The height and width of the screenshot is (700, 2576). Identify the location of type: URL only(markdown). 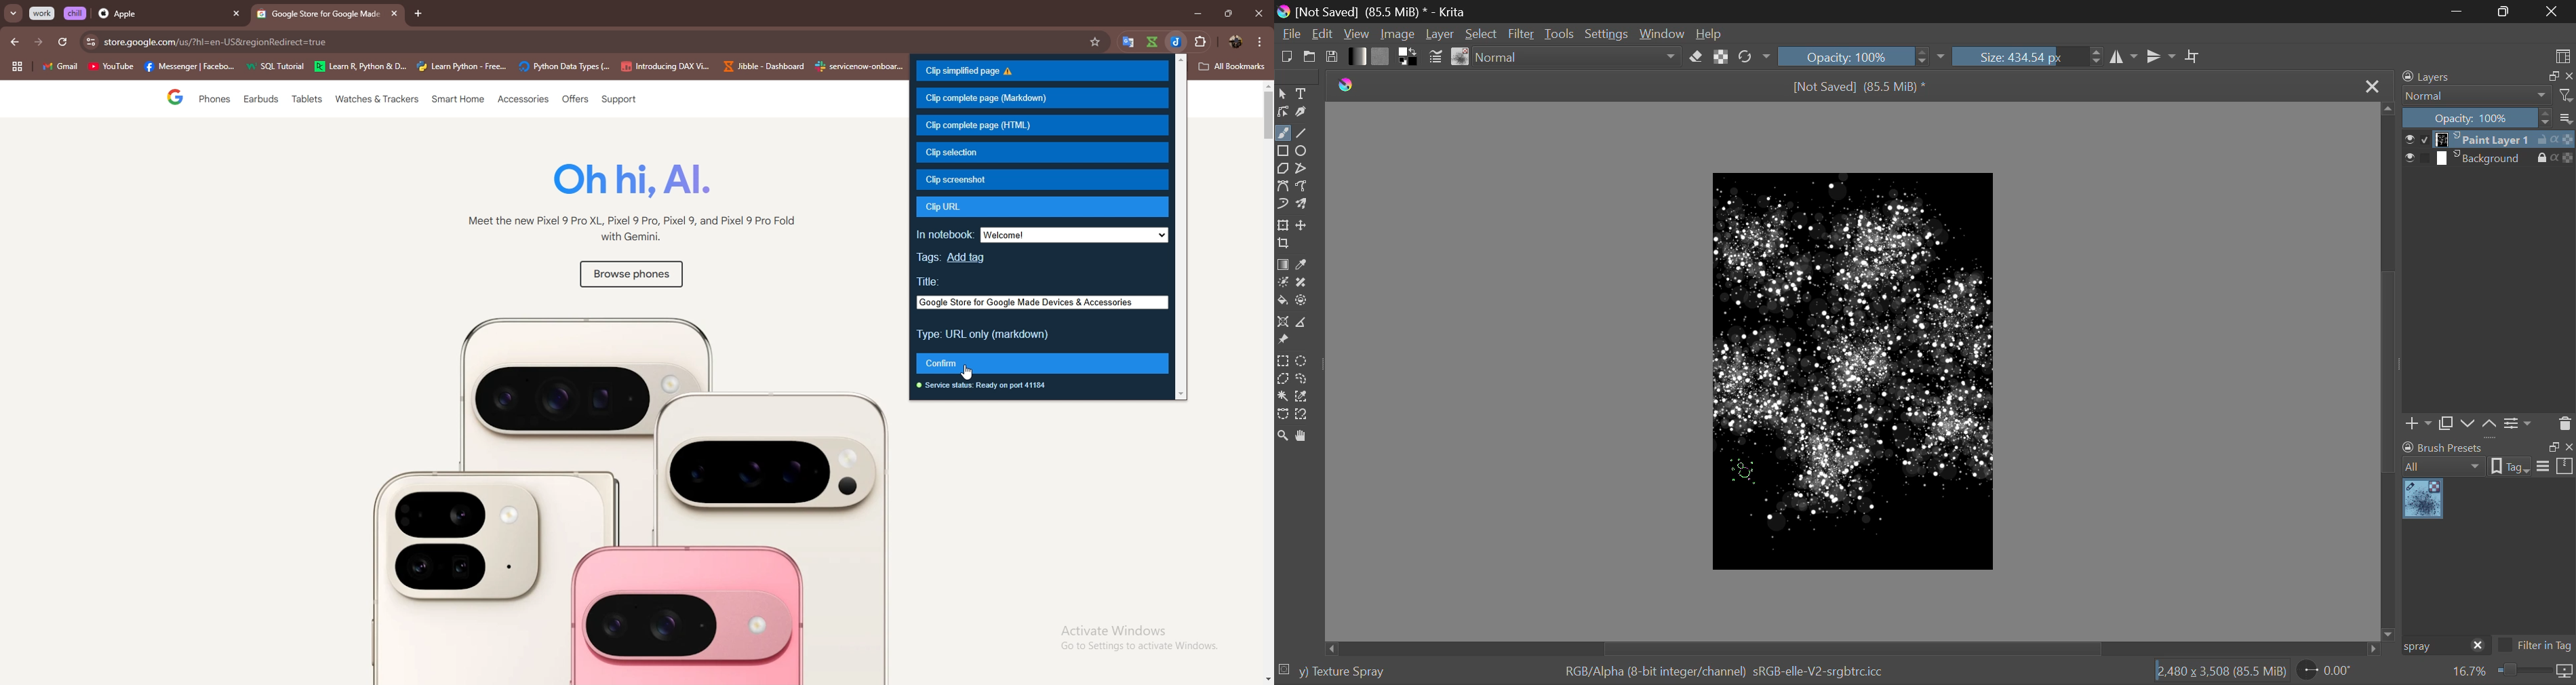
(985, 334).